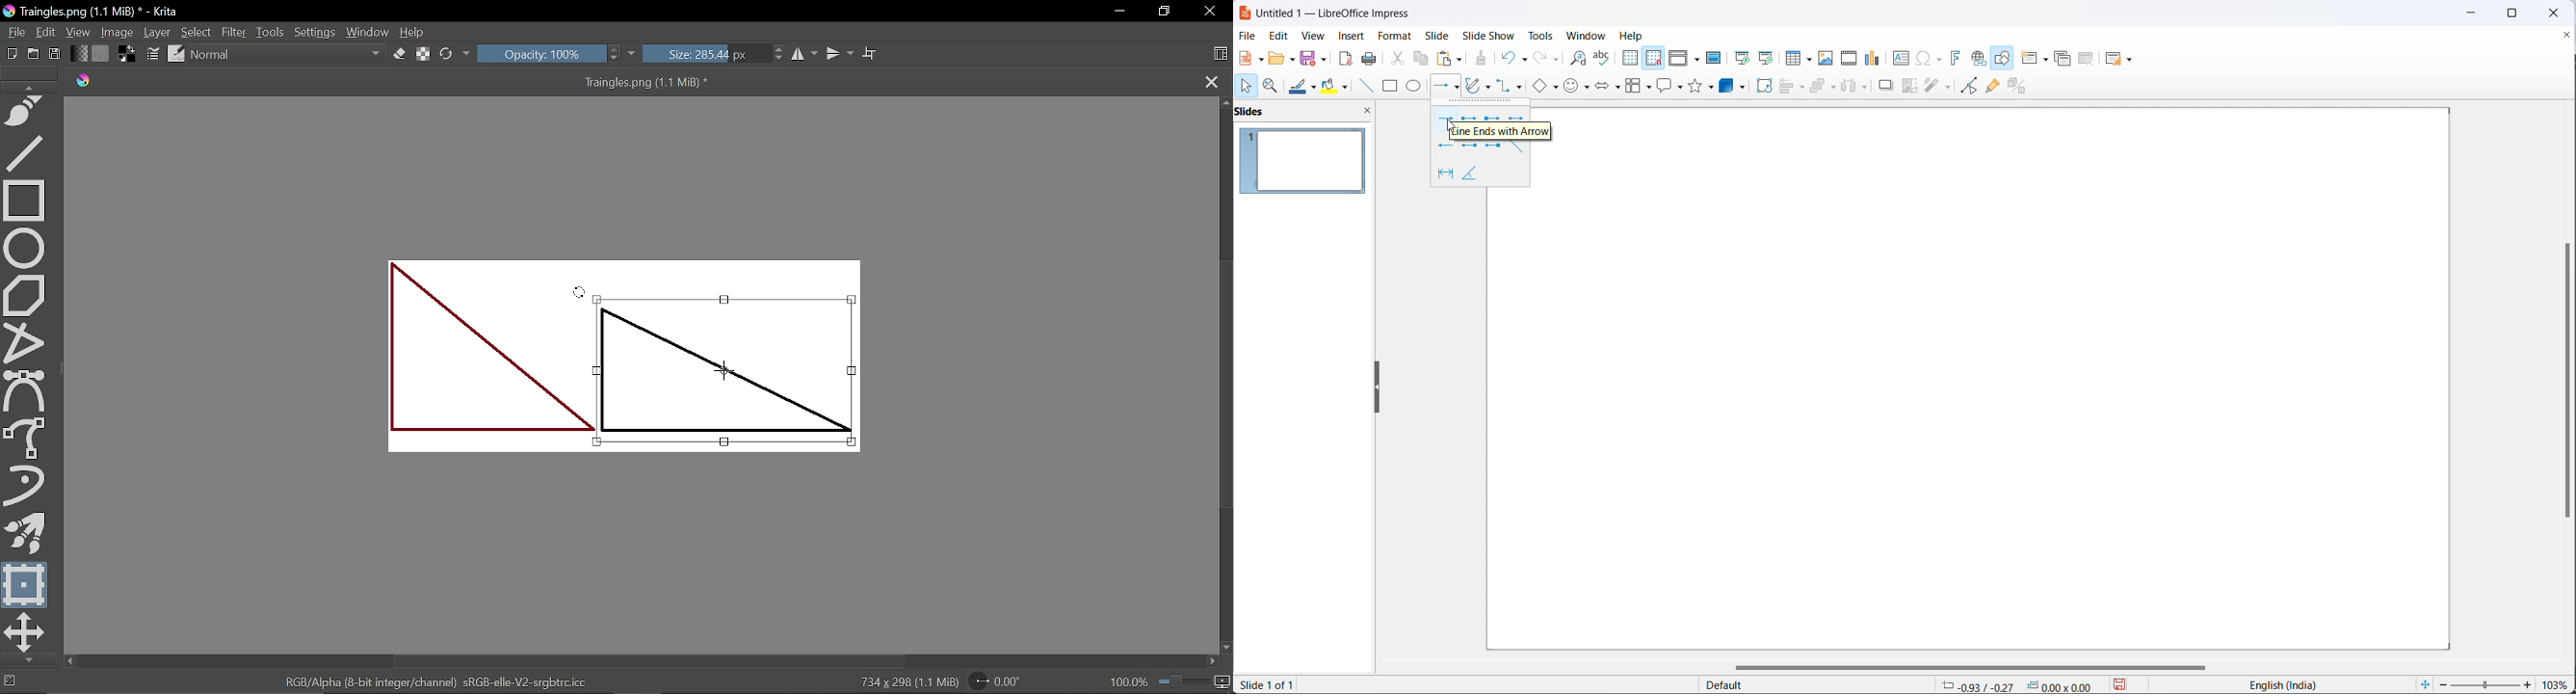 This screenshot has height=700, width=2576. What do you see at coordinates (1992, 86) in the screenshot?
I see `show gluepoint function` at bounding box center [1992, 86].